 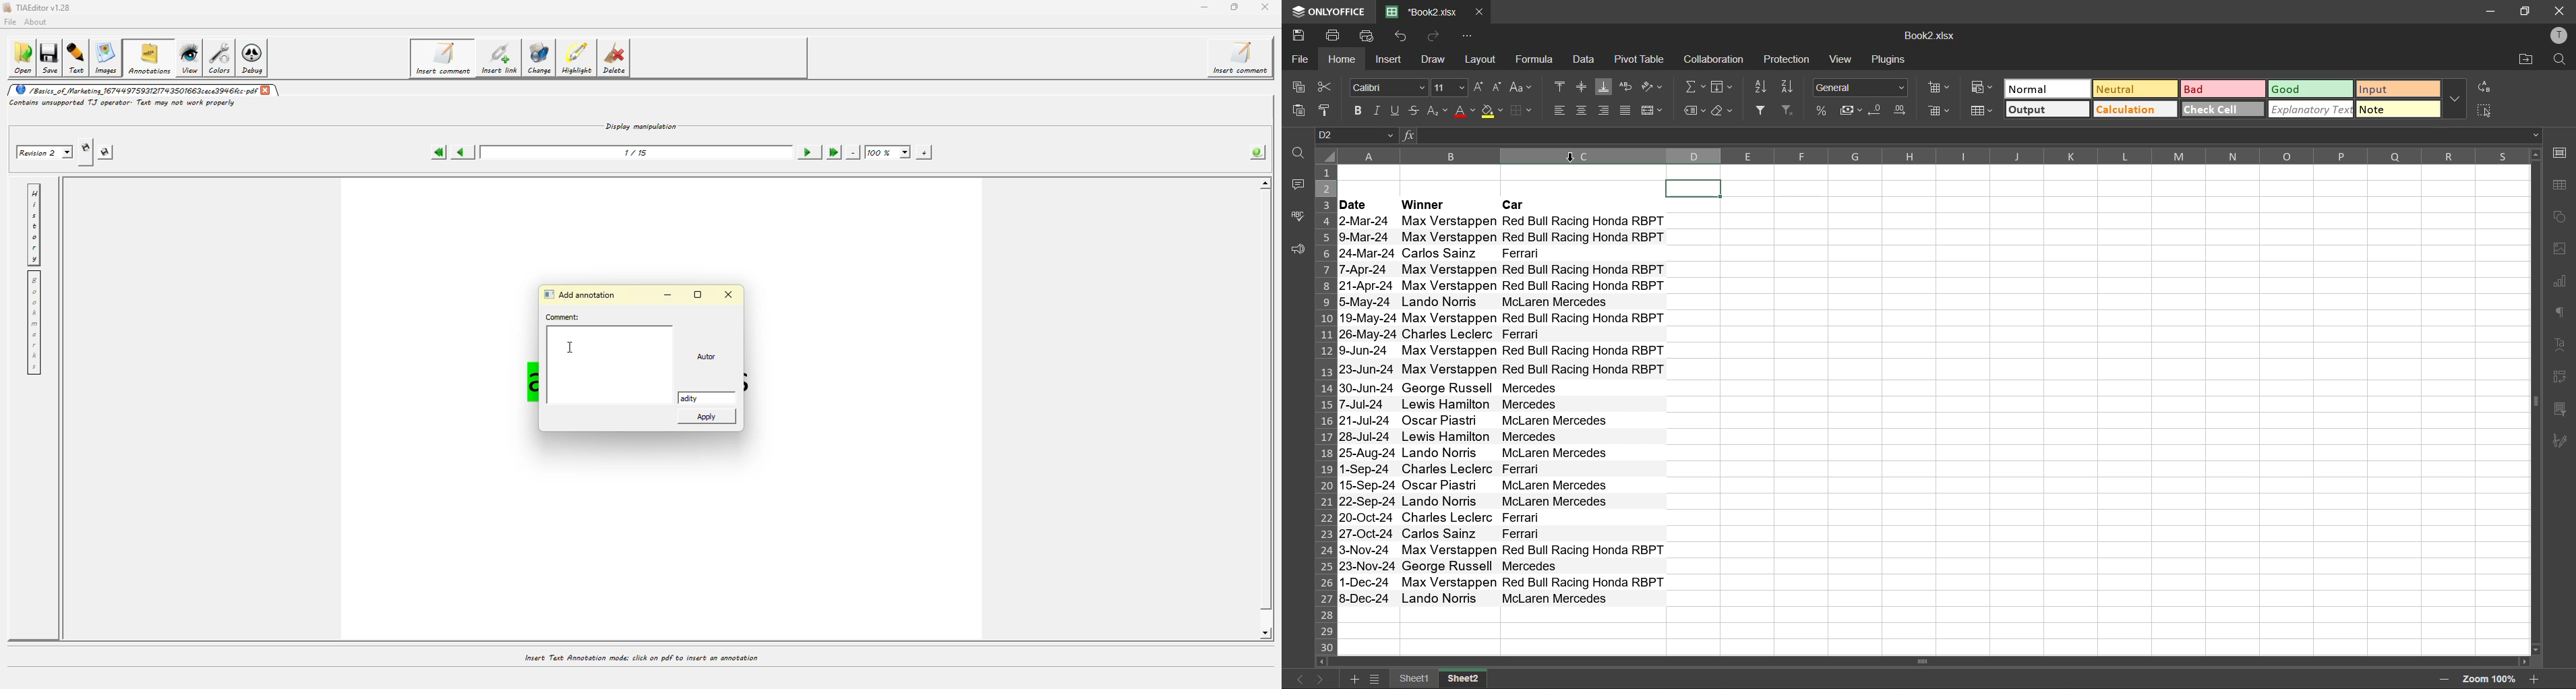 What do you see at coordinates (1582, 111) in the screenshot?
I see `align center` at bounding box center [1582, 111].